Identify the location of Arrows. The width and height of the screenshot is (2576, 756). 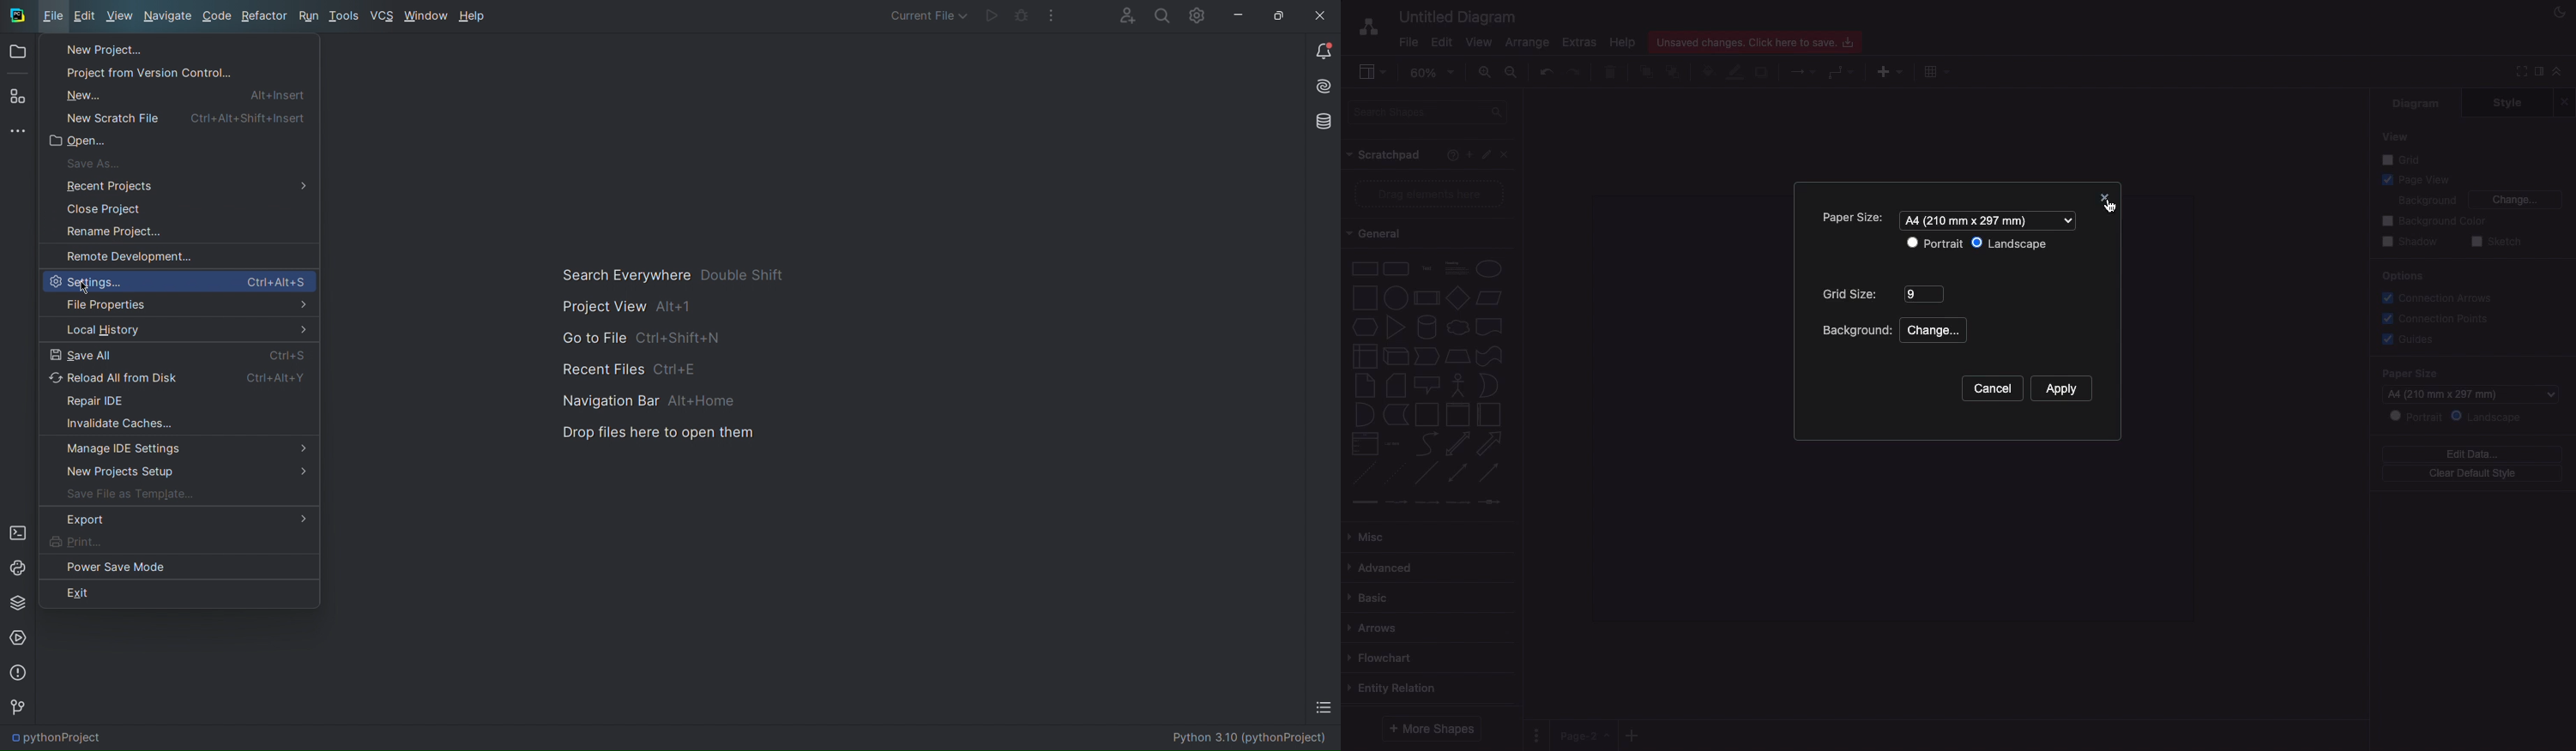
(1378, 628).